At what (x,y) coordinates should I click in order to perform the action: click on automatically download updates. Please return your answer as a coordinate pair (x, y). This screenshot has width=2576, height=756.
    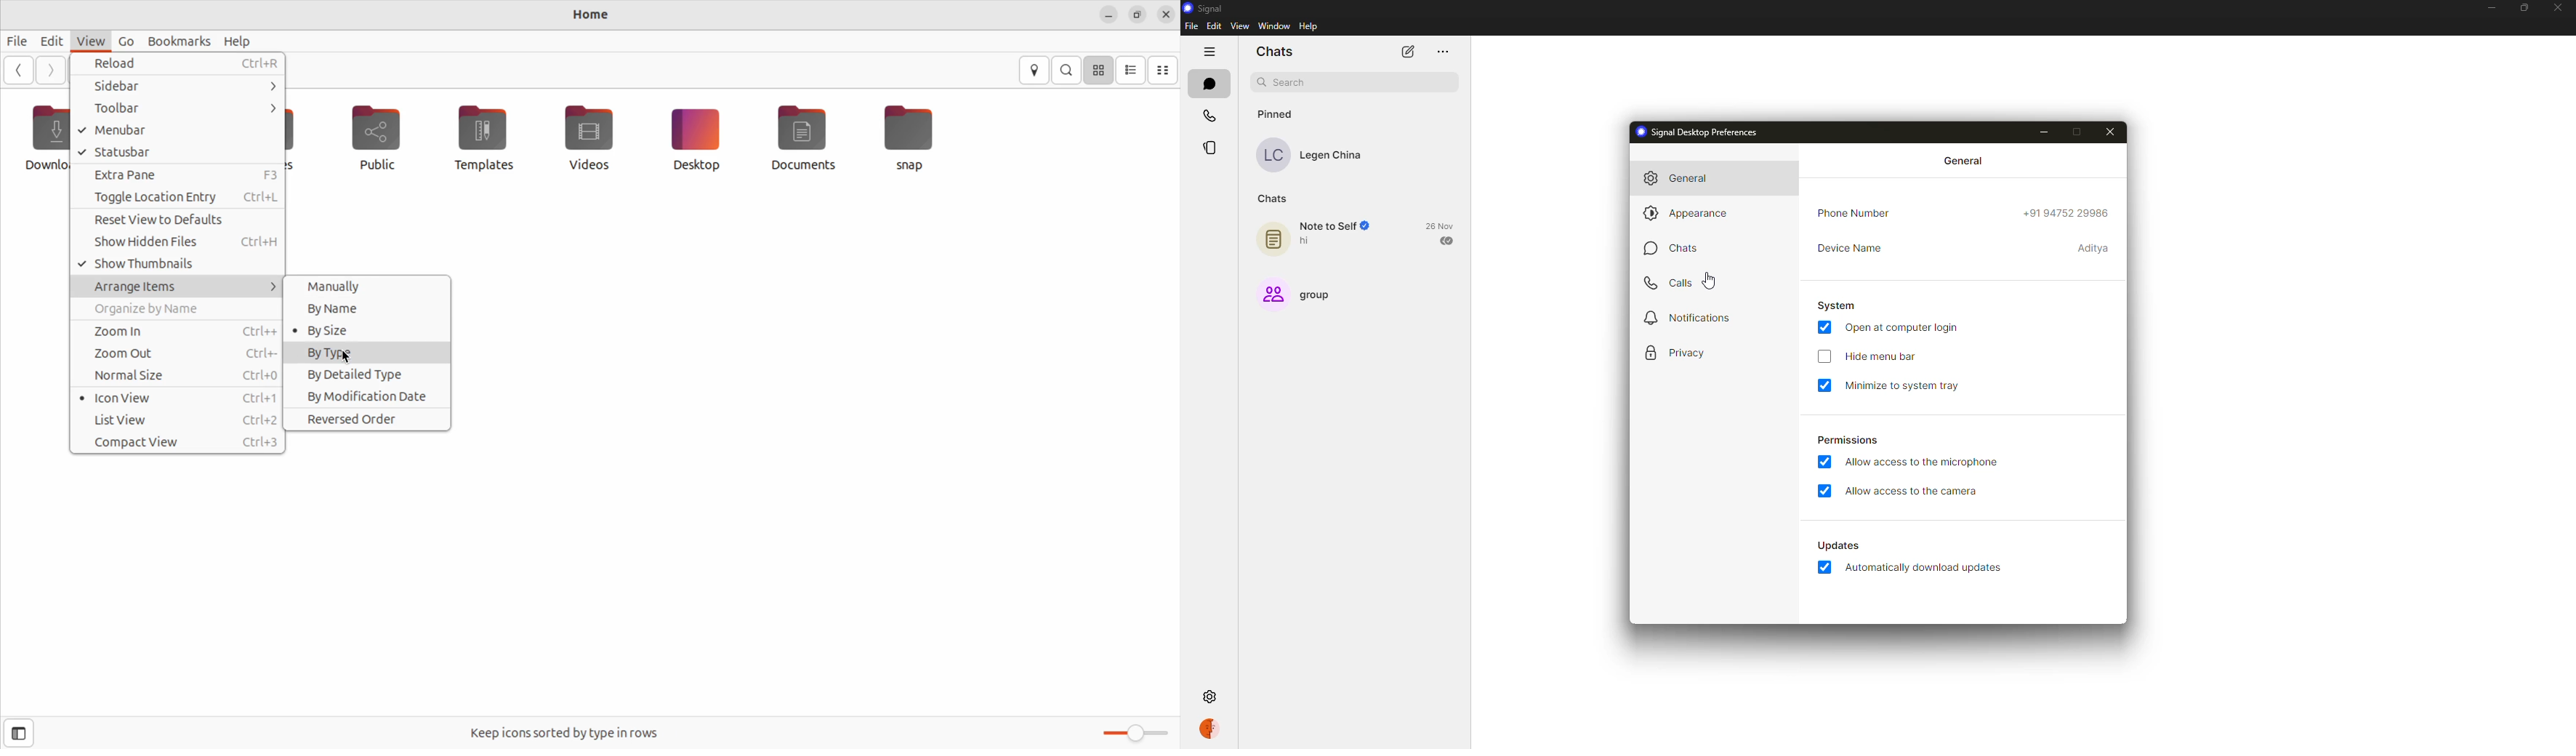
    Looking at the image, I should click on (1839, 545).